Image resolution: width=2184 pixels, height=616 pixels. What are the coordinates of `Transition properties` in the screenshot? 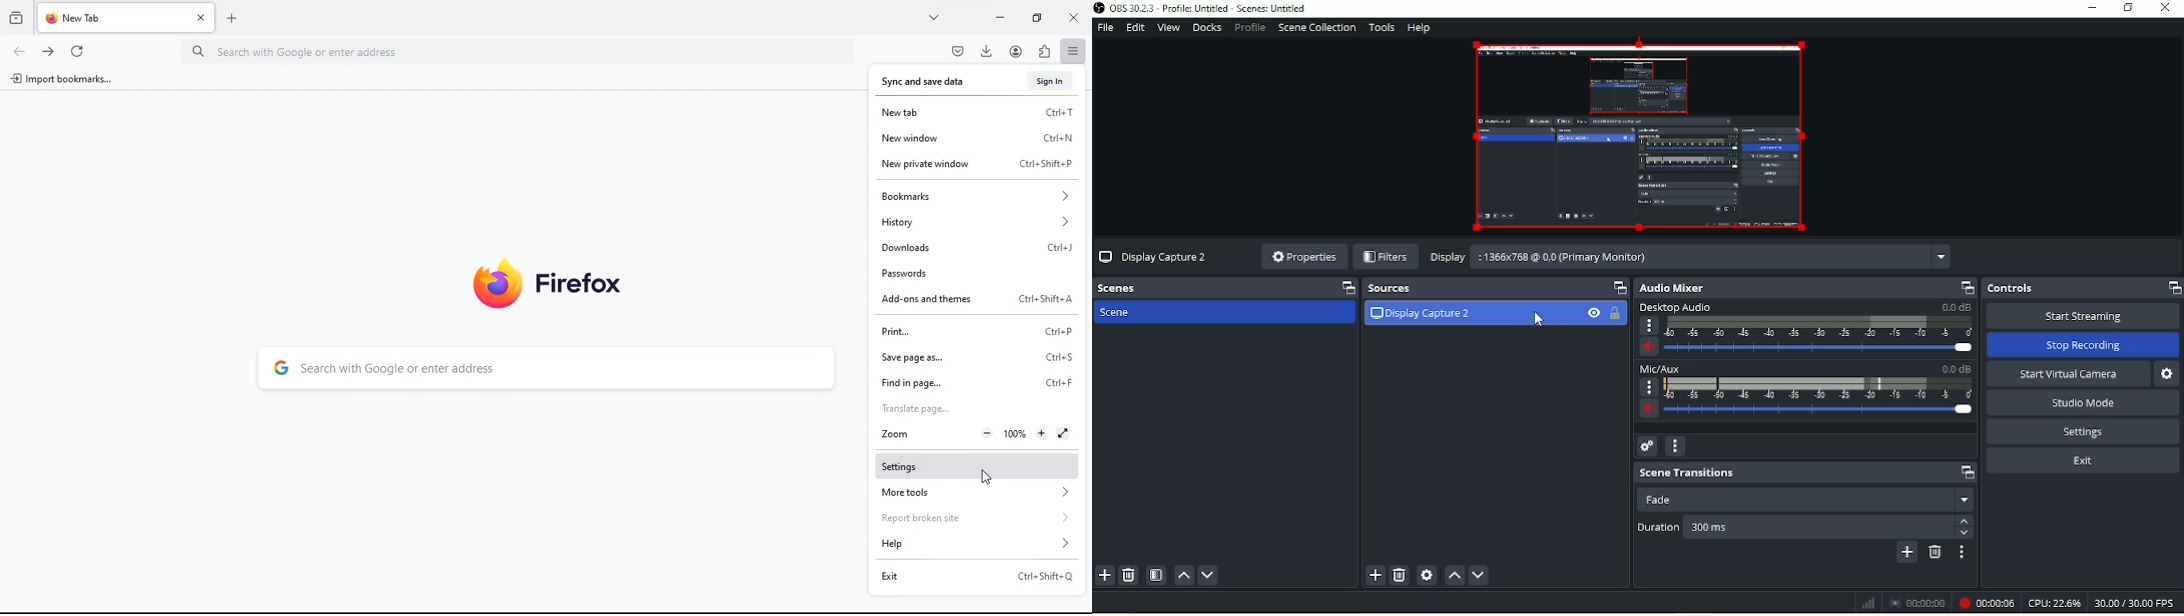 It's located at (1962, 553).